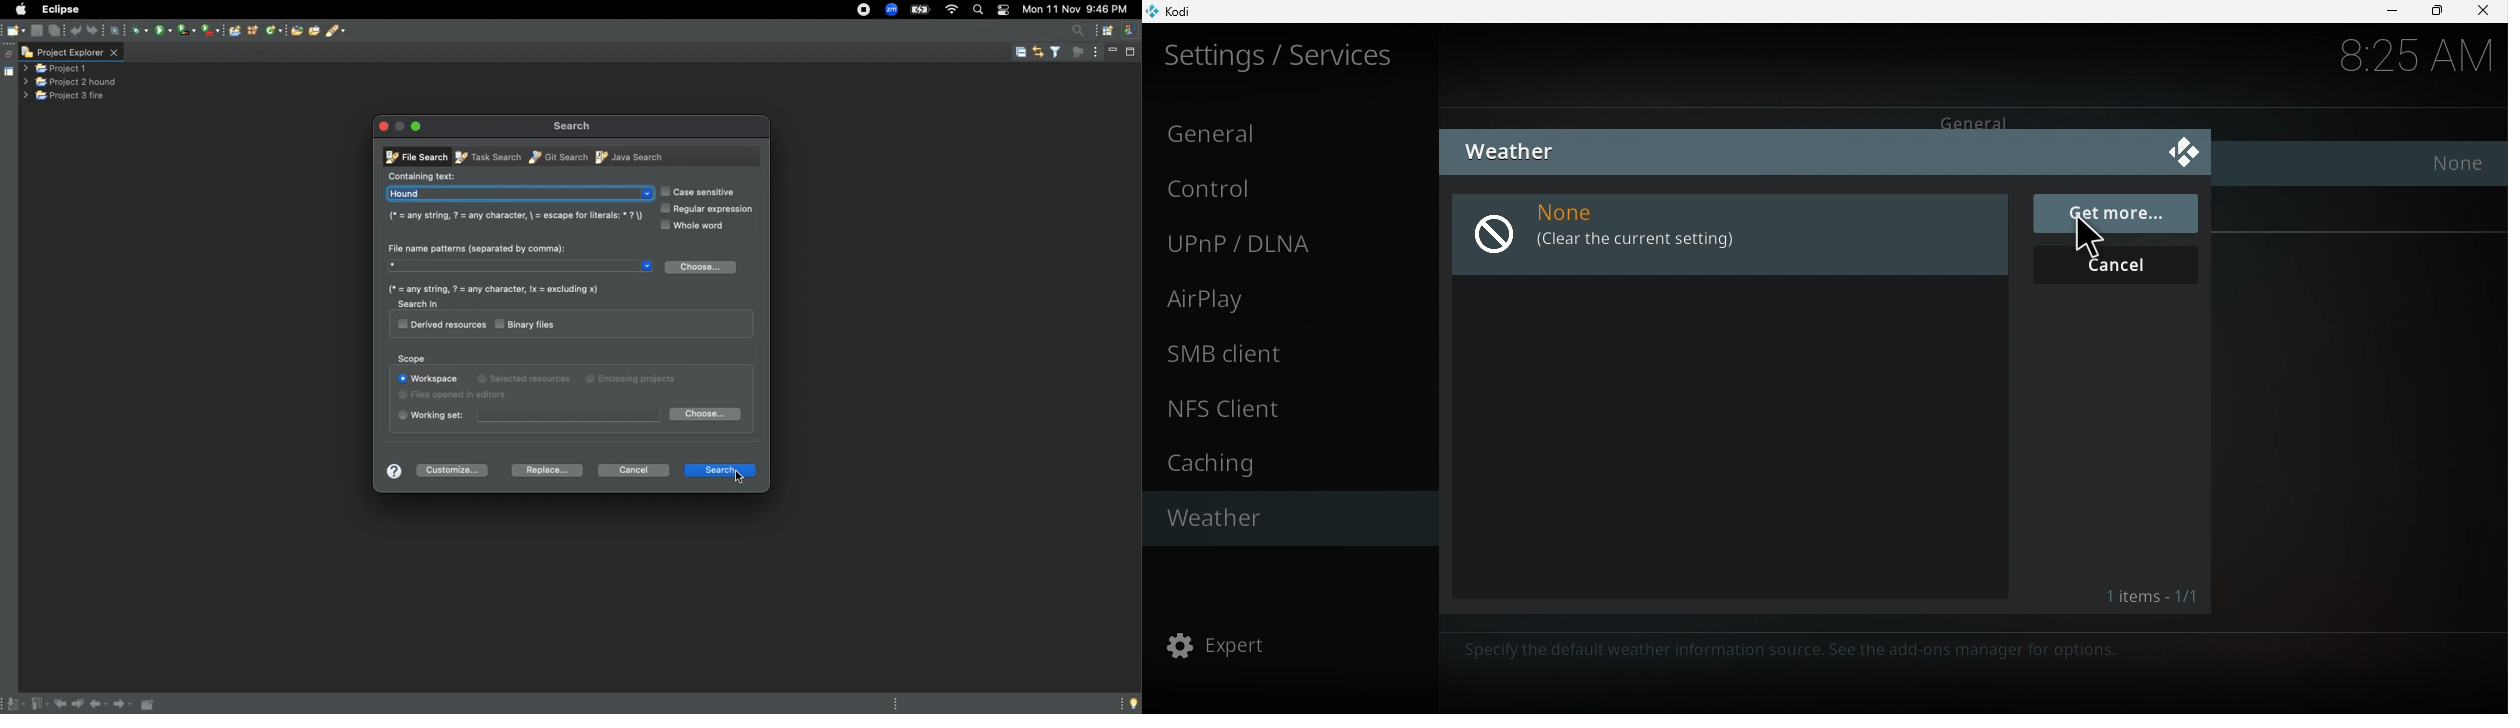 Image resolution: width=2520 pixels, height=728 pixels. What do you see at coordinates (2371, 162) in the screenshot?
I see `Service for weather information` at bounding box center [2371, 162].